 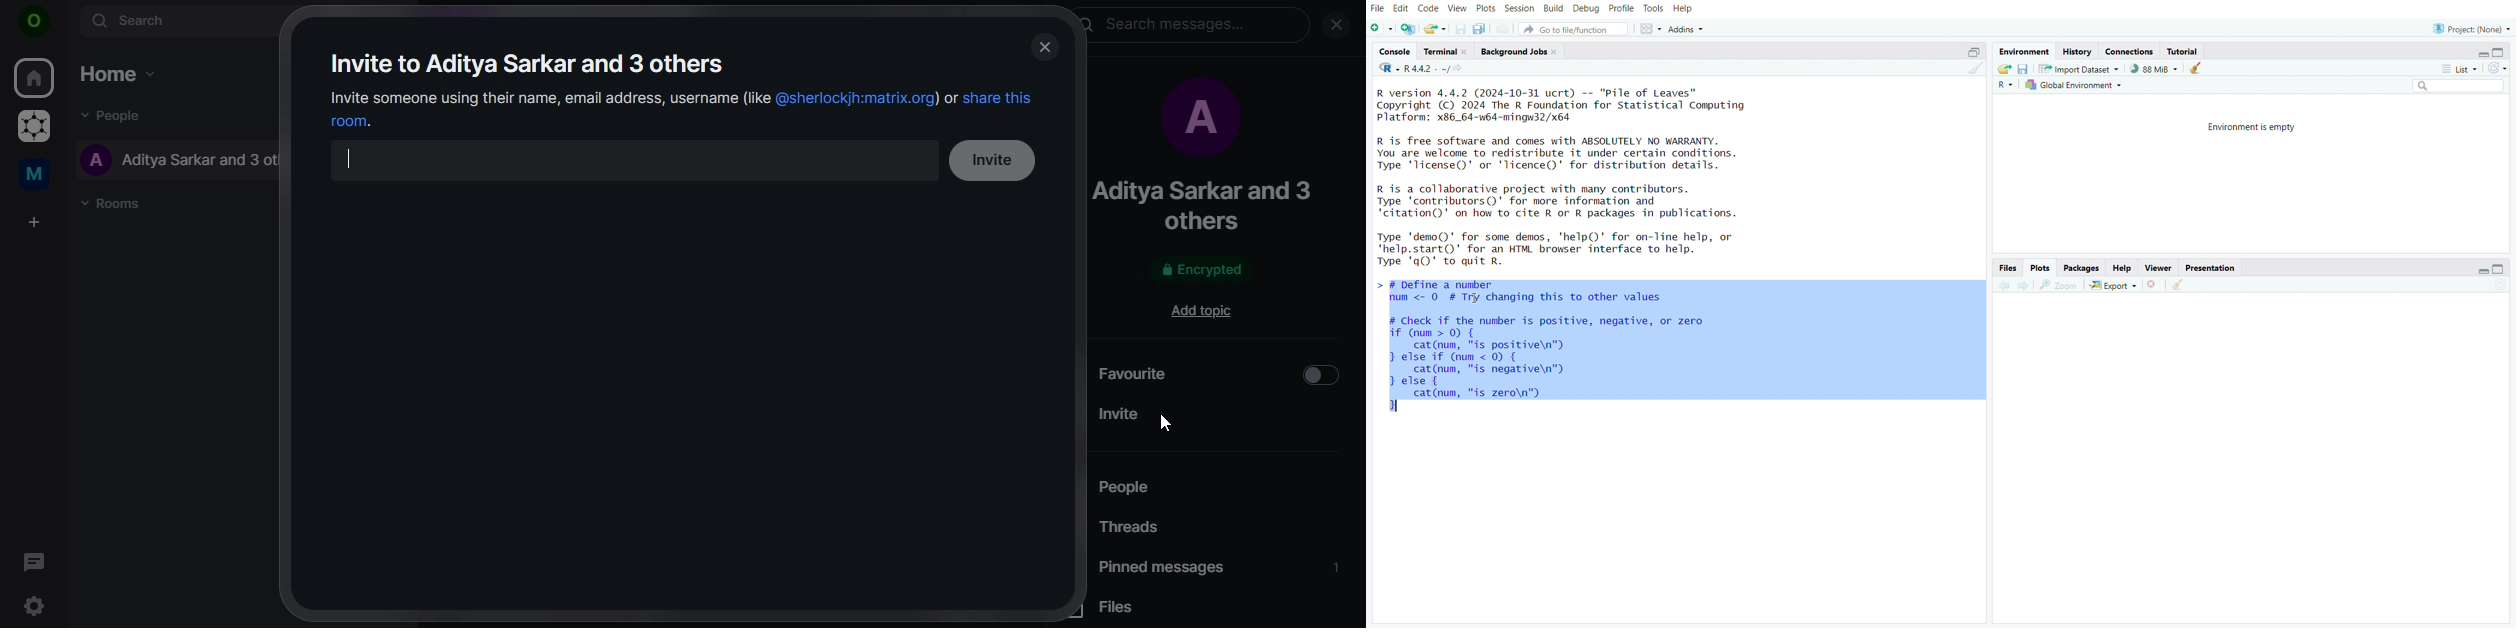 I want to click on expand, so click(x=2478, y=55).